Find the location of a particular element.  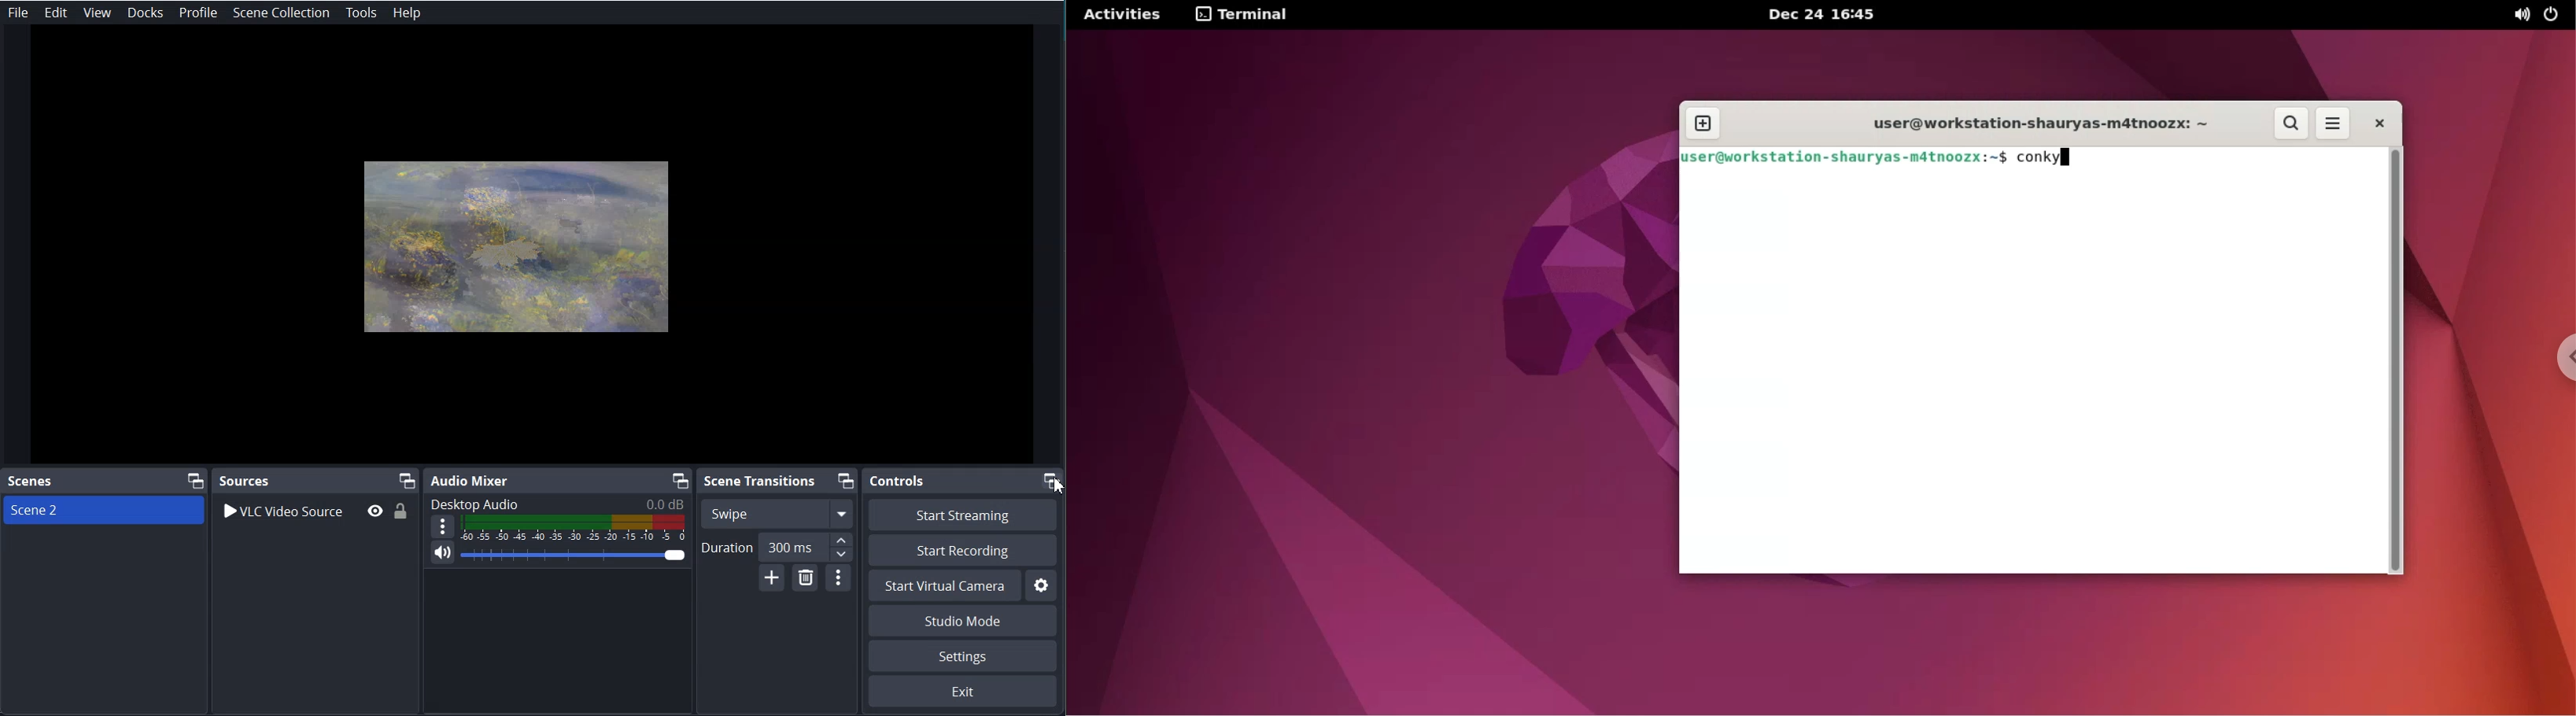

Maximize is located at coordinates (193, 480).